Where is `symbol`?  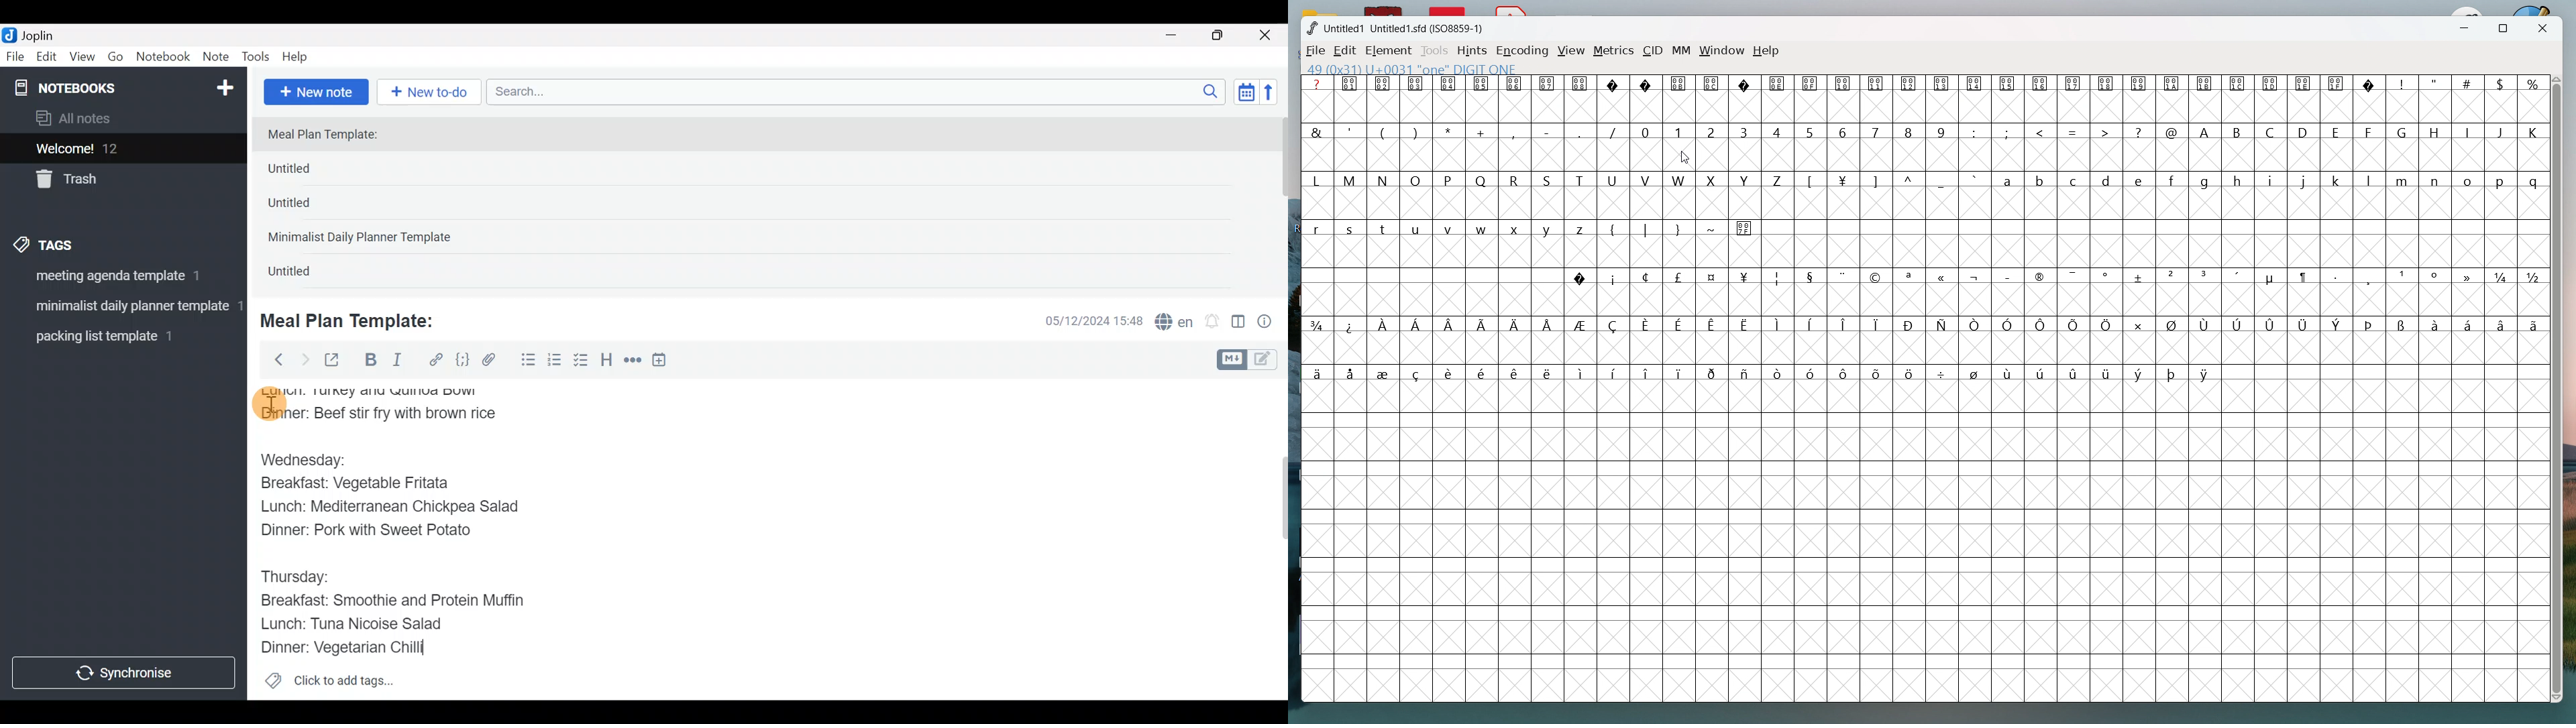 symbol is located at coordinates (1845, 180).